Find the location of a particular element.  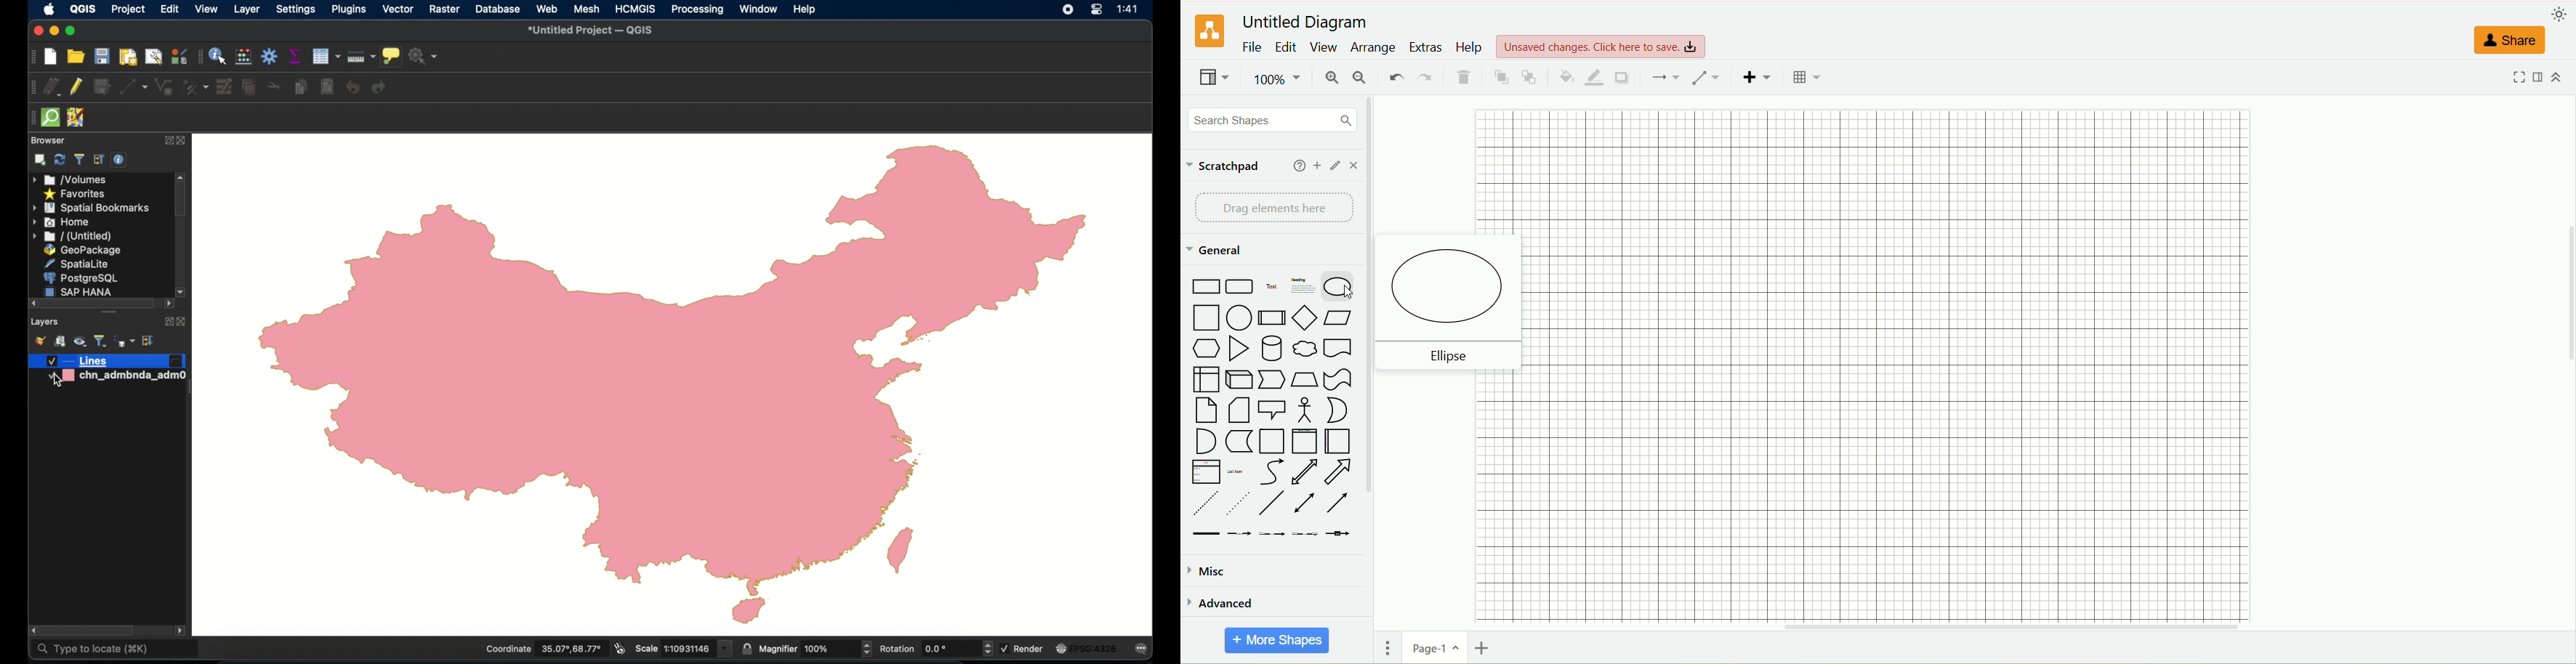

lock scale is located at coordinates (746, 648).